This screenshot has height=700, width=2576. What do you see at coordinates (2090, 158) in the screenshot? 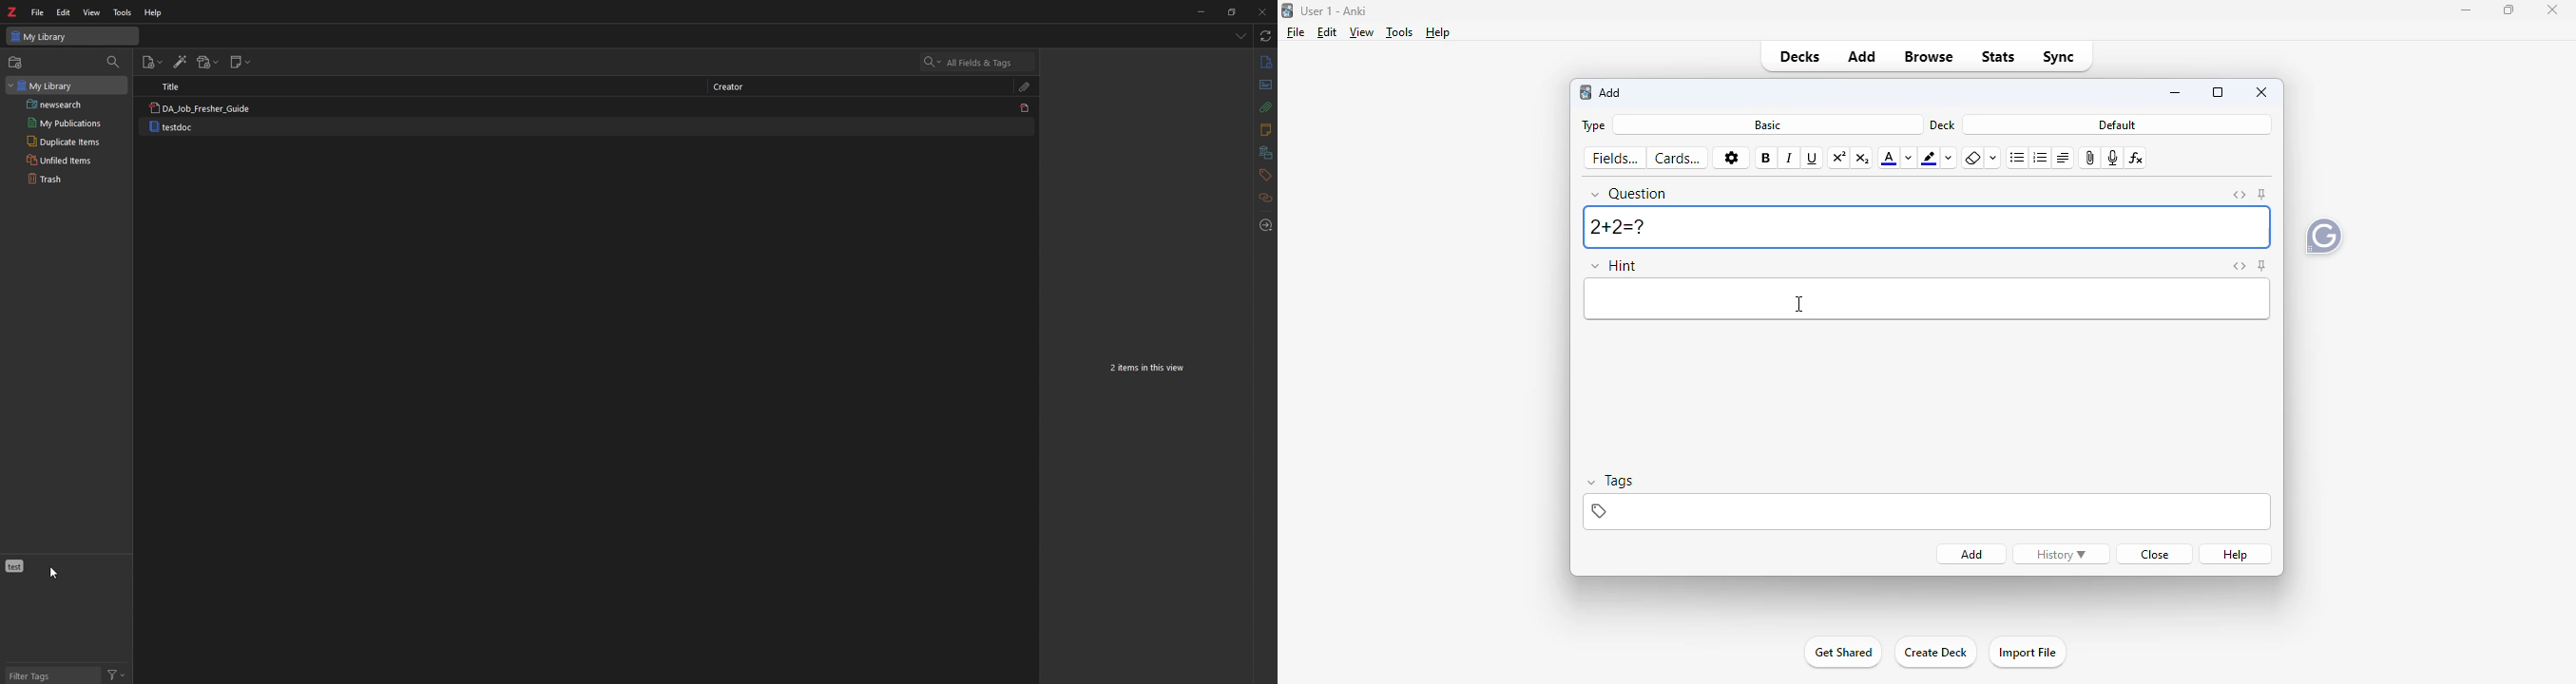
I see `attach pictures/audio/video` at bounding box center [2090, 158].